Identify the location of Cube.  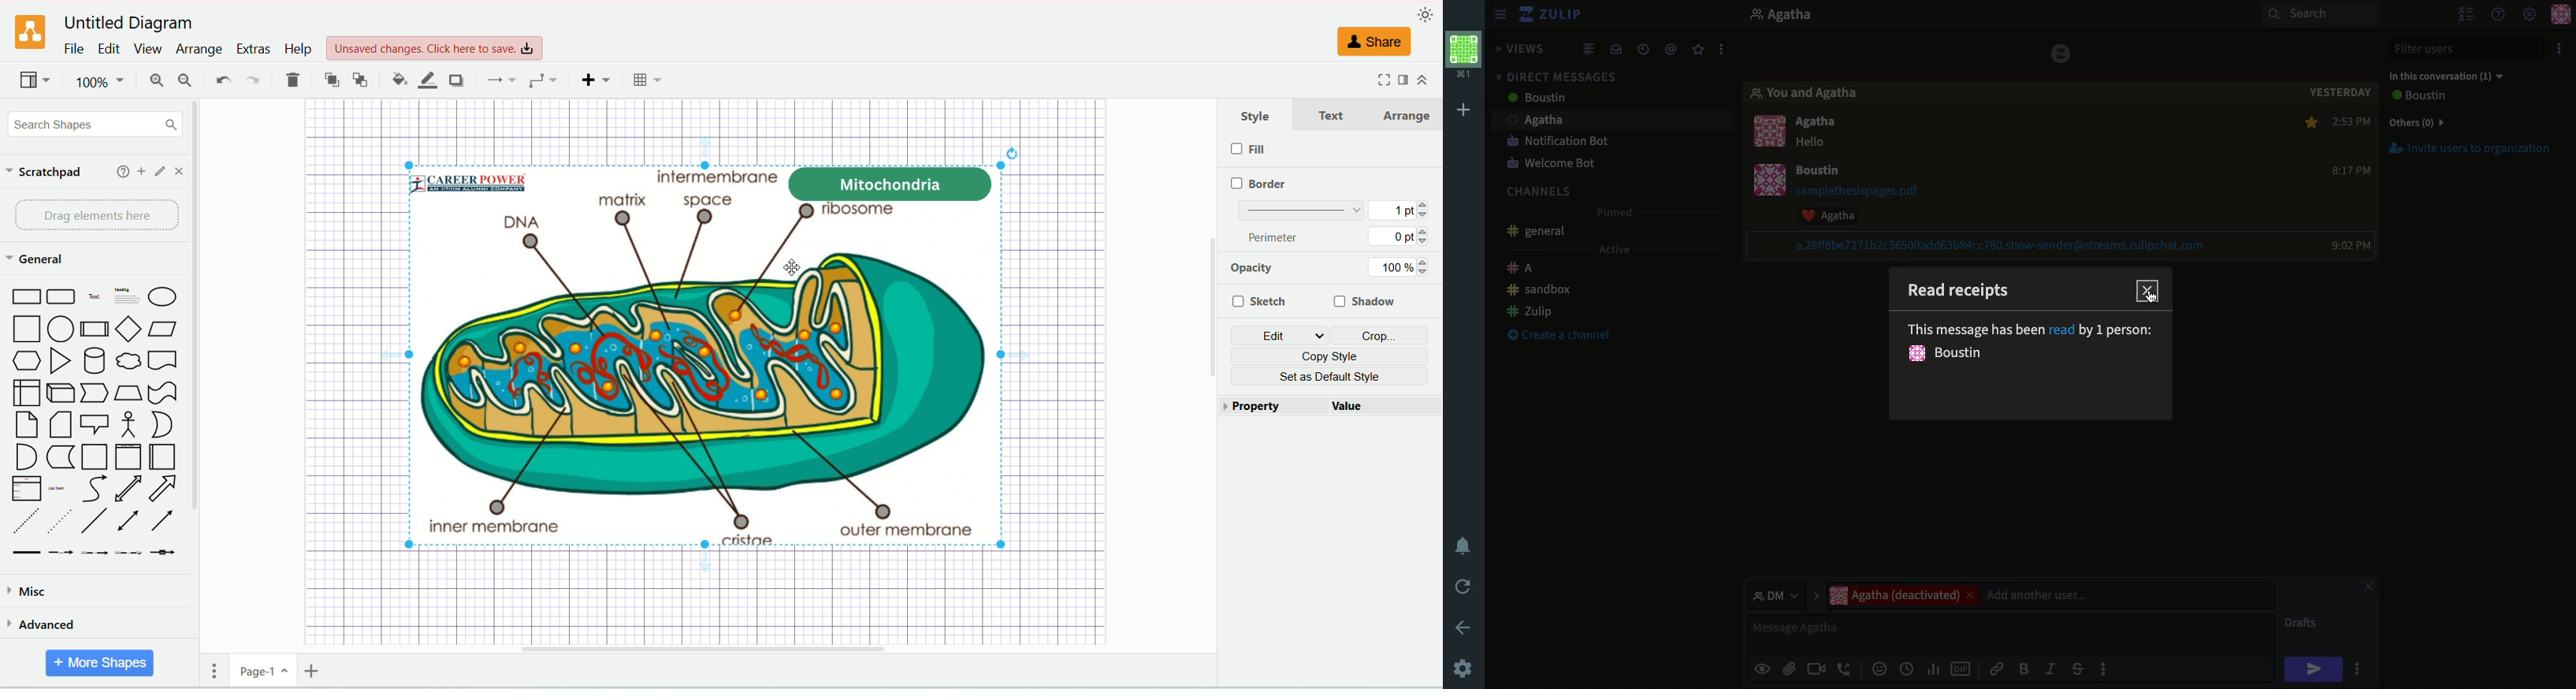
(62, 393).